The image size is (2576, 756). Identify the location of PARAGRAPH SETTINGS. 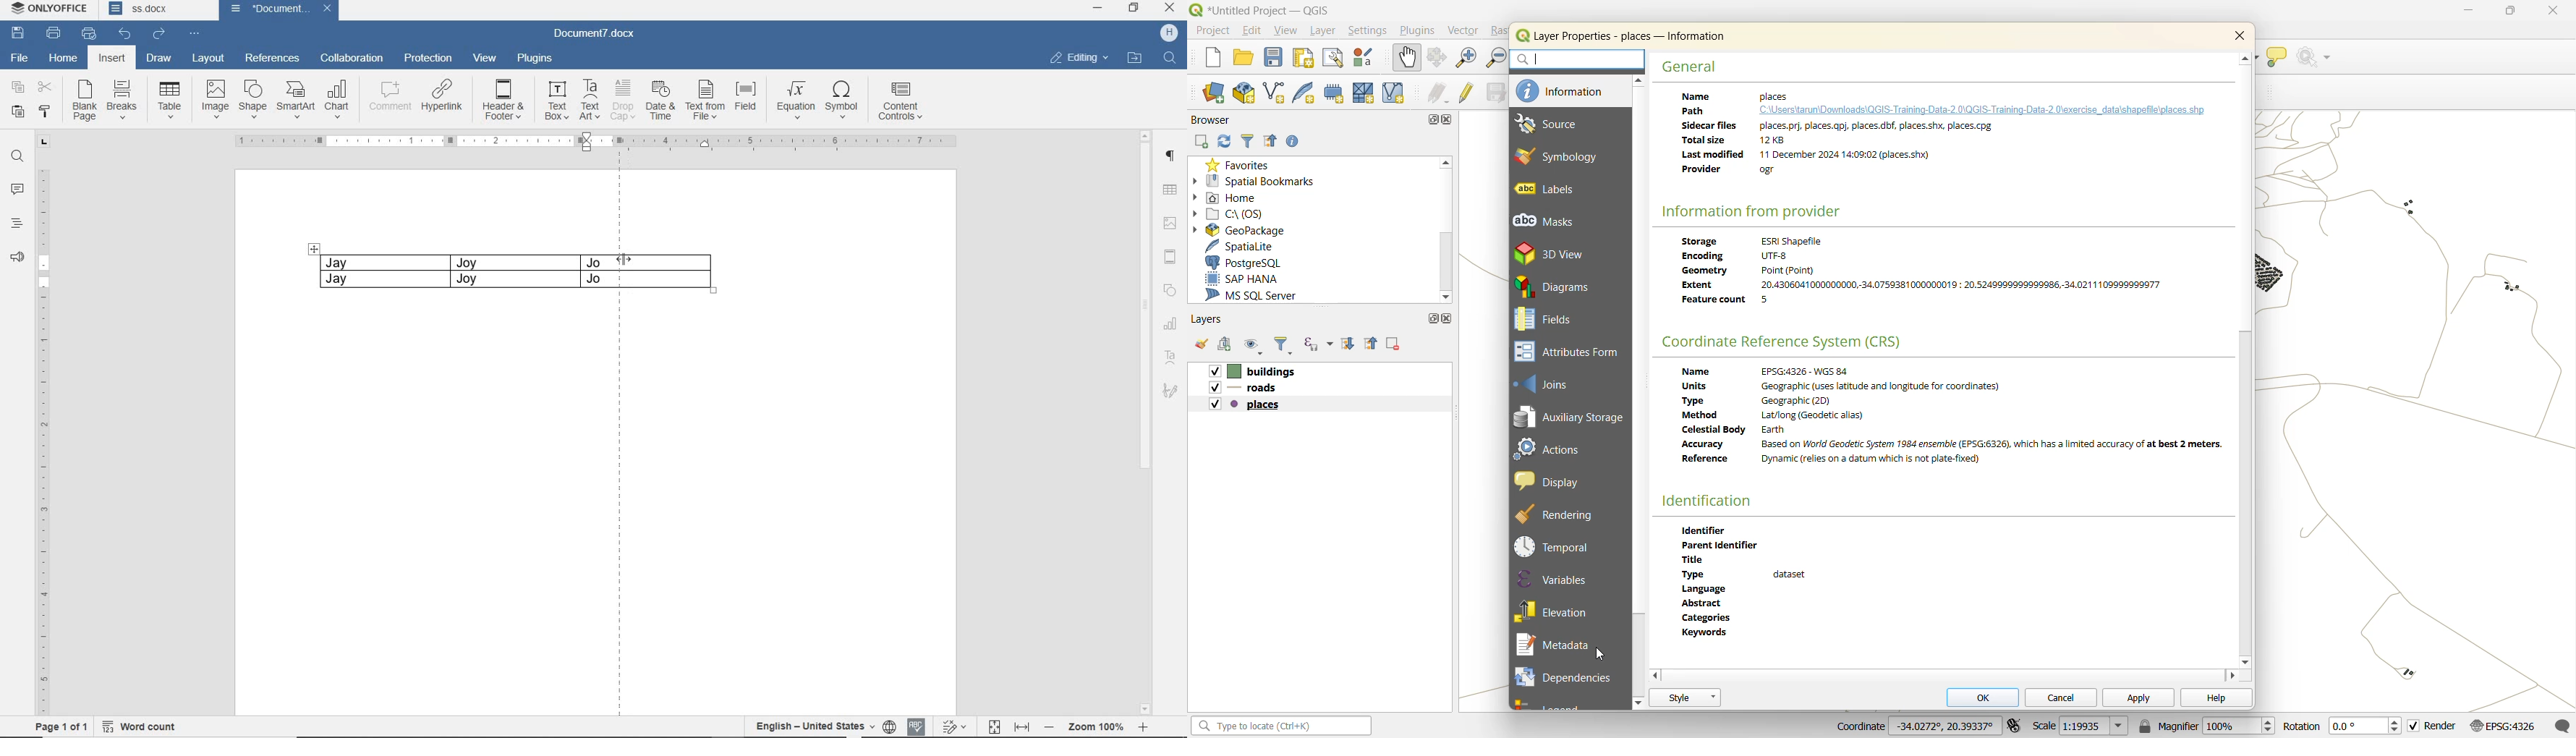
(1171, 156).